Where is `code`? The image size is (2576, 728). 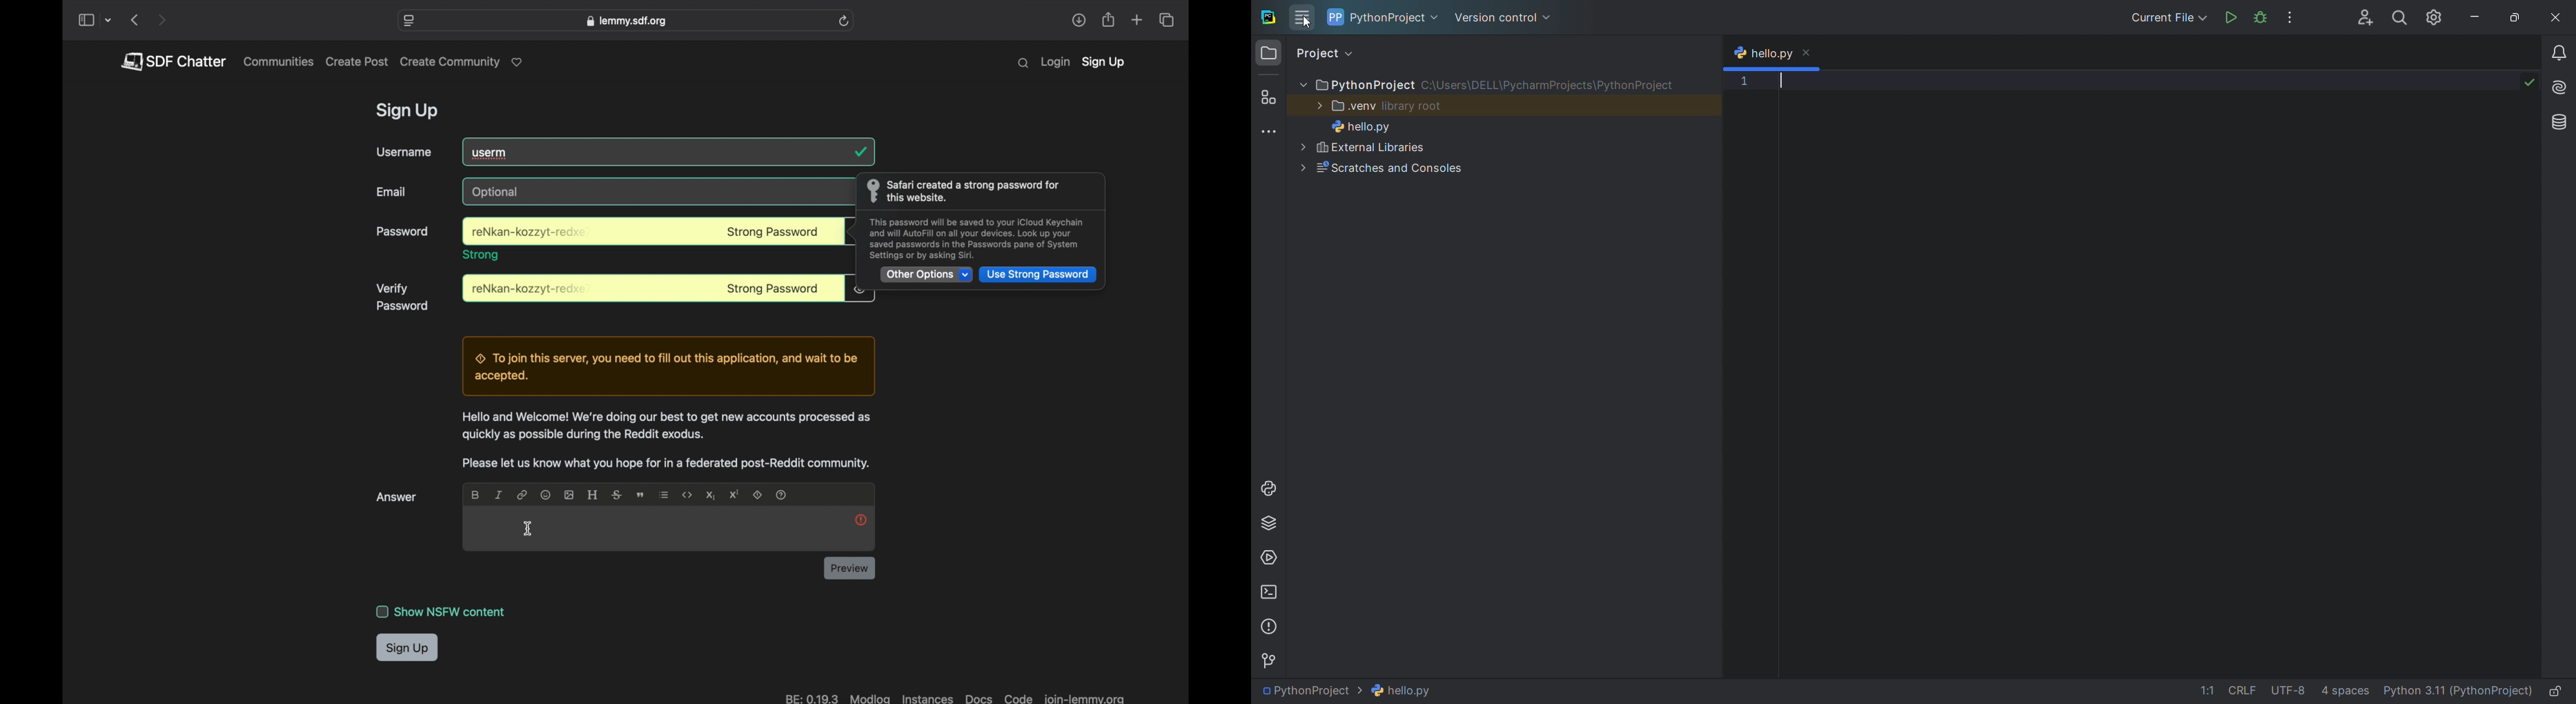 code is located at coordinates (1018, 697).